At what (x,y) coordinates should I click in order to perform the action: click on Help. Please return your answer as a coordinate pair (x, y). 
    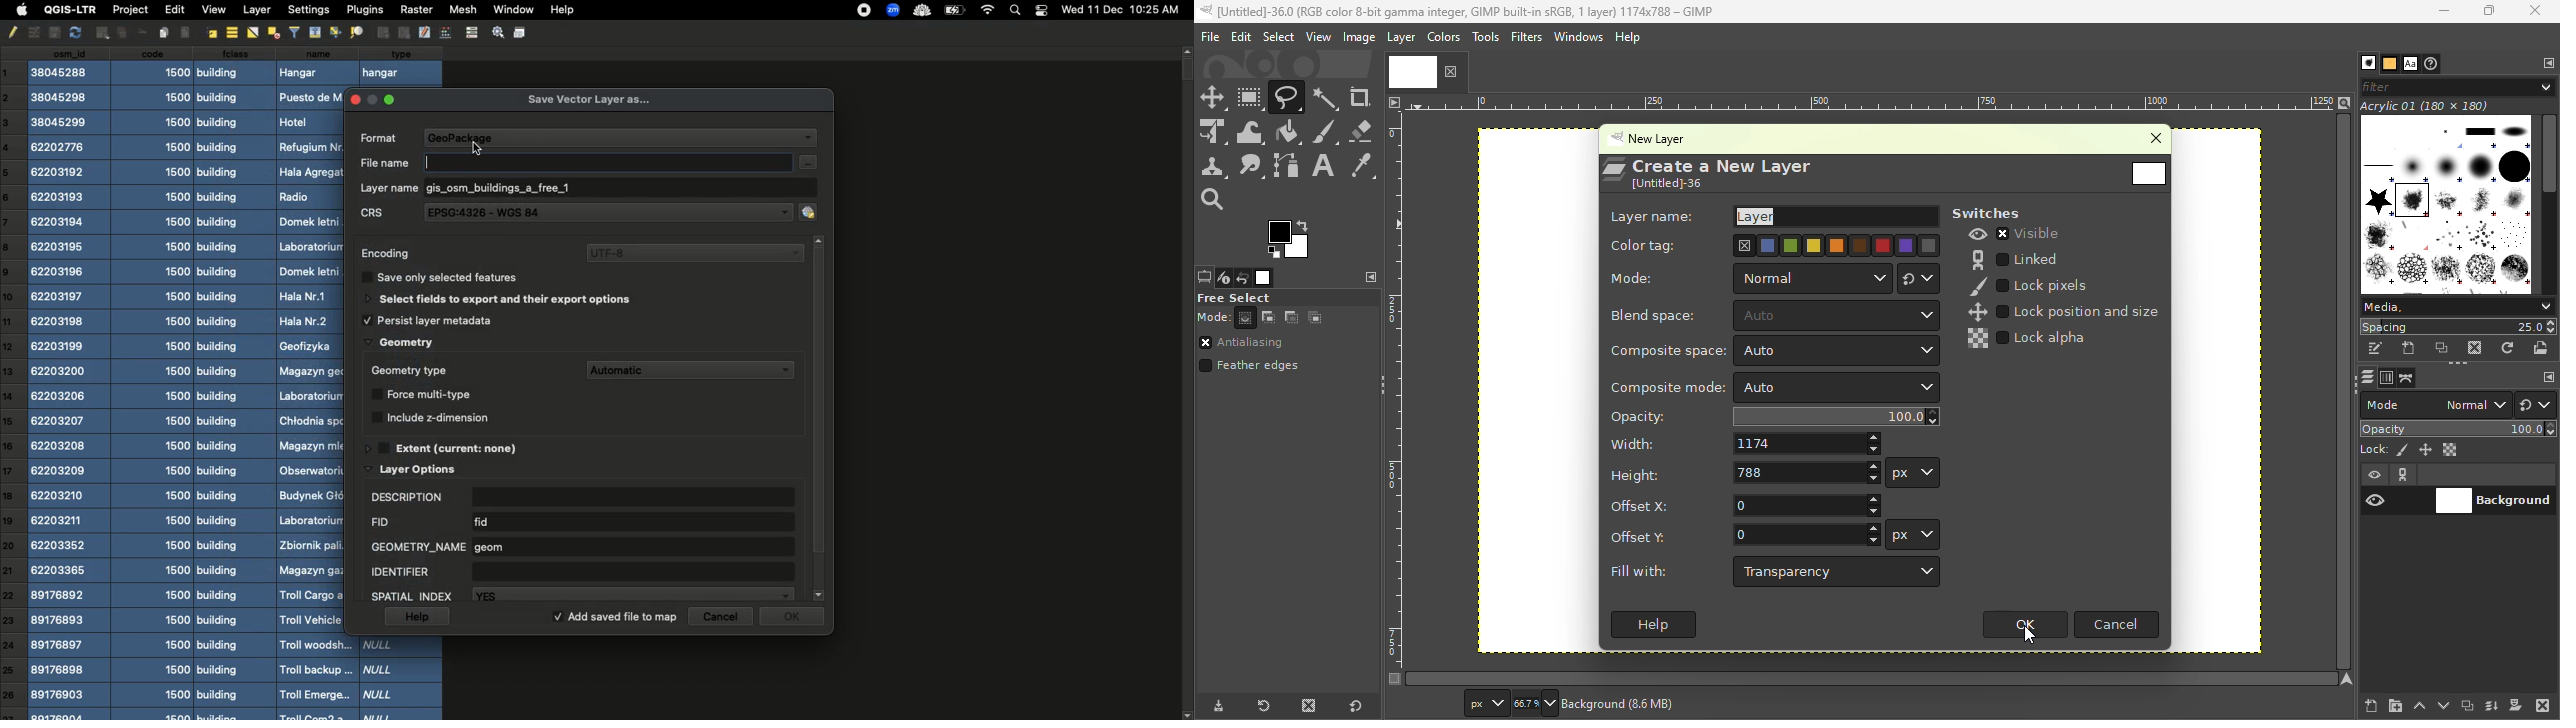
    Looking at the image, I should click on (562, 11).